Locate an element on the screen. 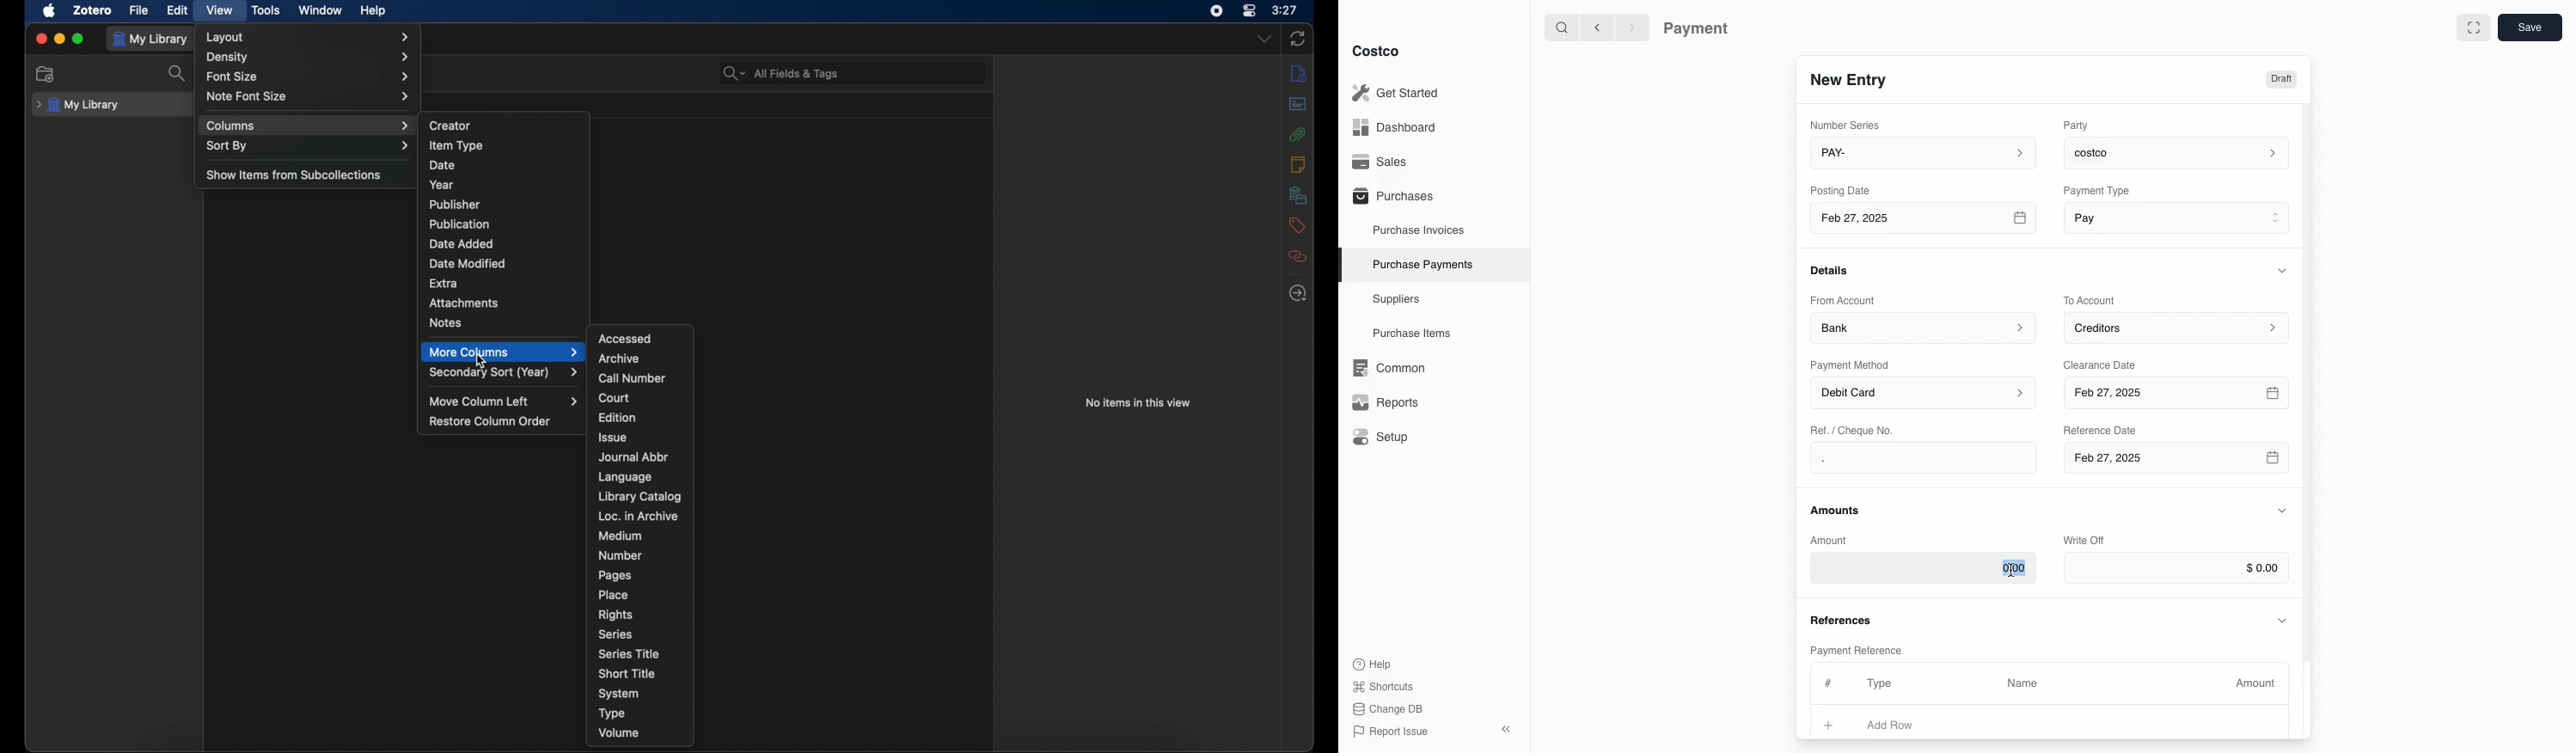 The width and height of the screenshot is (2576, 756). Hide is located at coordinates (2284, 619).